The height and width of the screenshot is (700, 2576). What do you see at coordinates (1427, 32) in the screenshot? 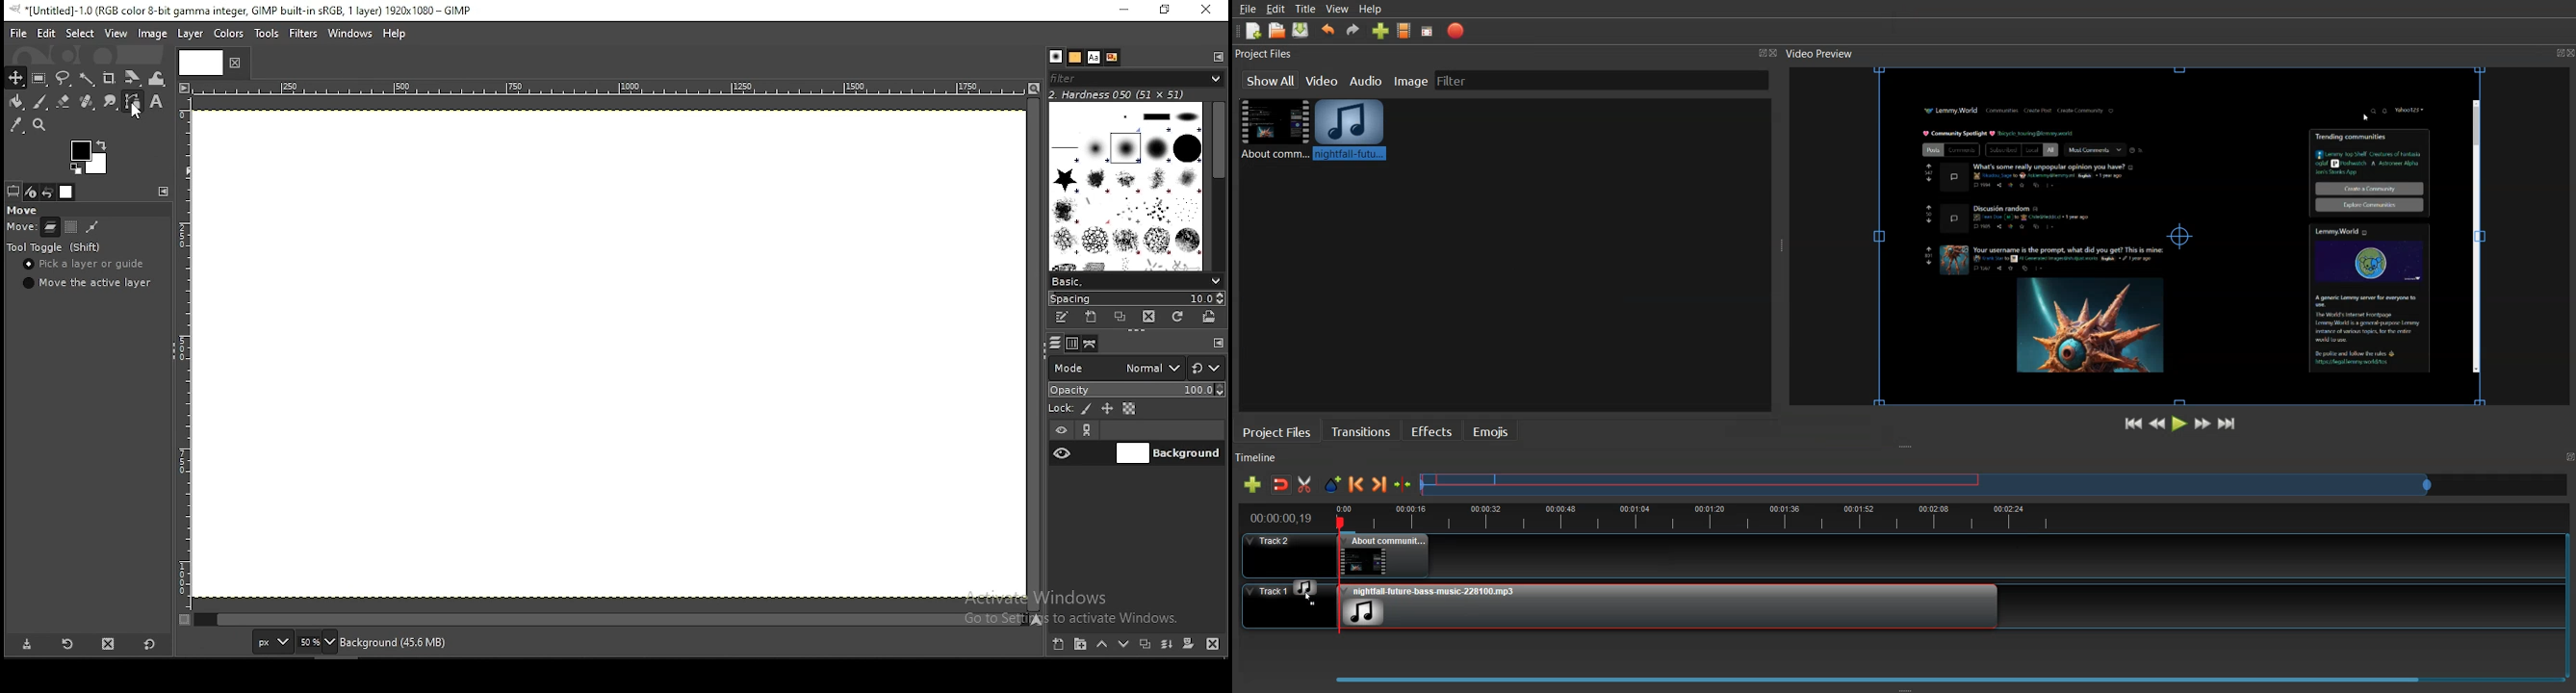
I see `Full screen` at bounding box center [1427, 32].